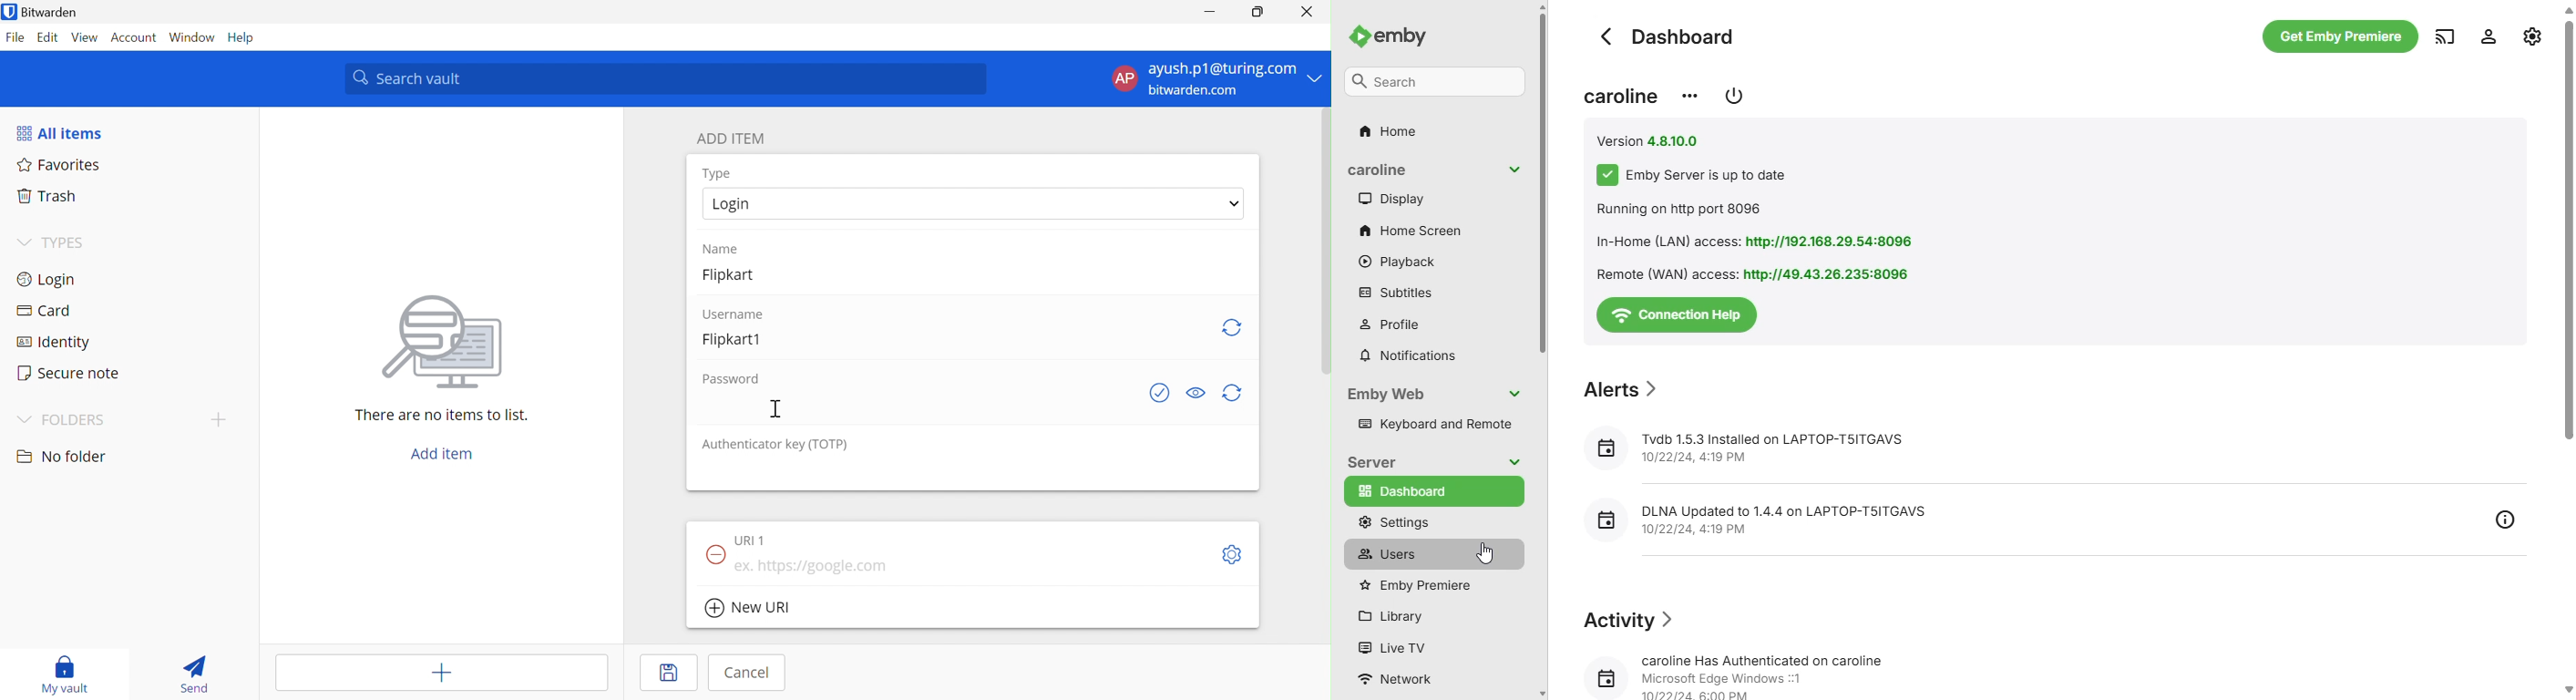 The image size is (2576, 700). What do you see at coordinates (1199, 391) in the screenshot?
I see `Toggle Visibility` at bounding box center [1199, 391].